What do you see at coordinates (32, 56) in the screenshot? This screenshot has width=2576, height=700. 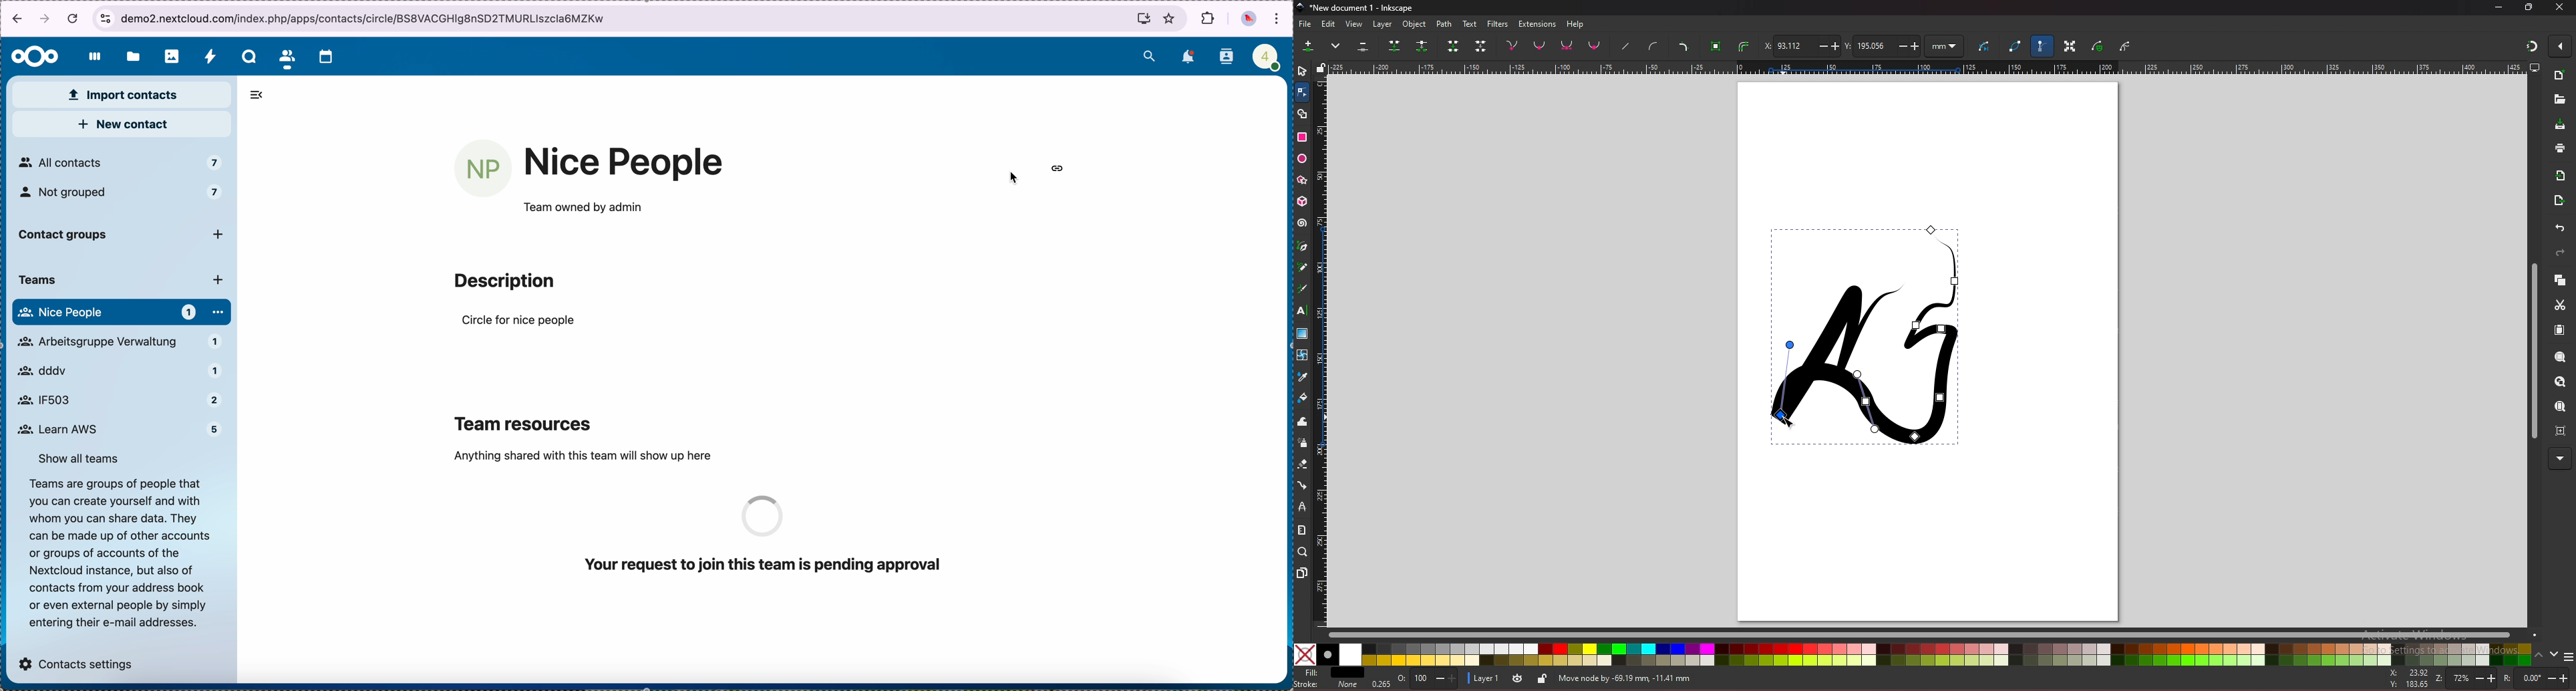 I see `Nextcloud logo` at bounding box center [32, 56].